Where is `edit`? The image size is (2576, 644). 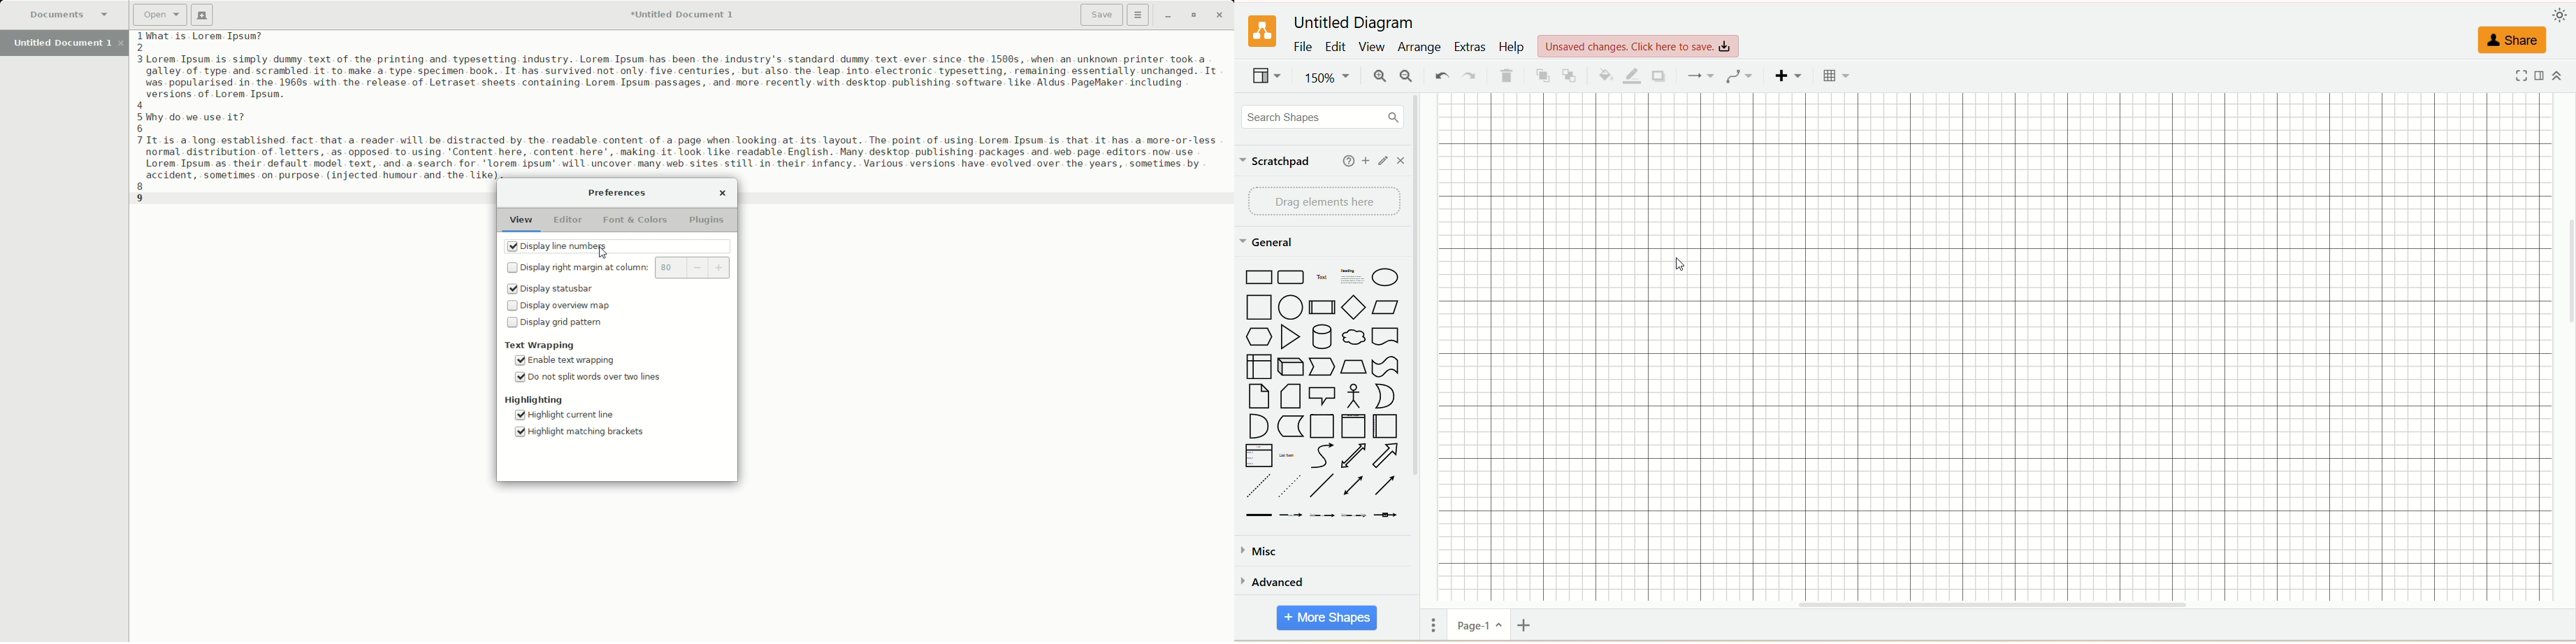
edit is located at coordinates (1336, 46).